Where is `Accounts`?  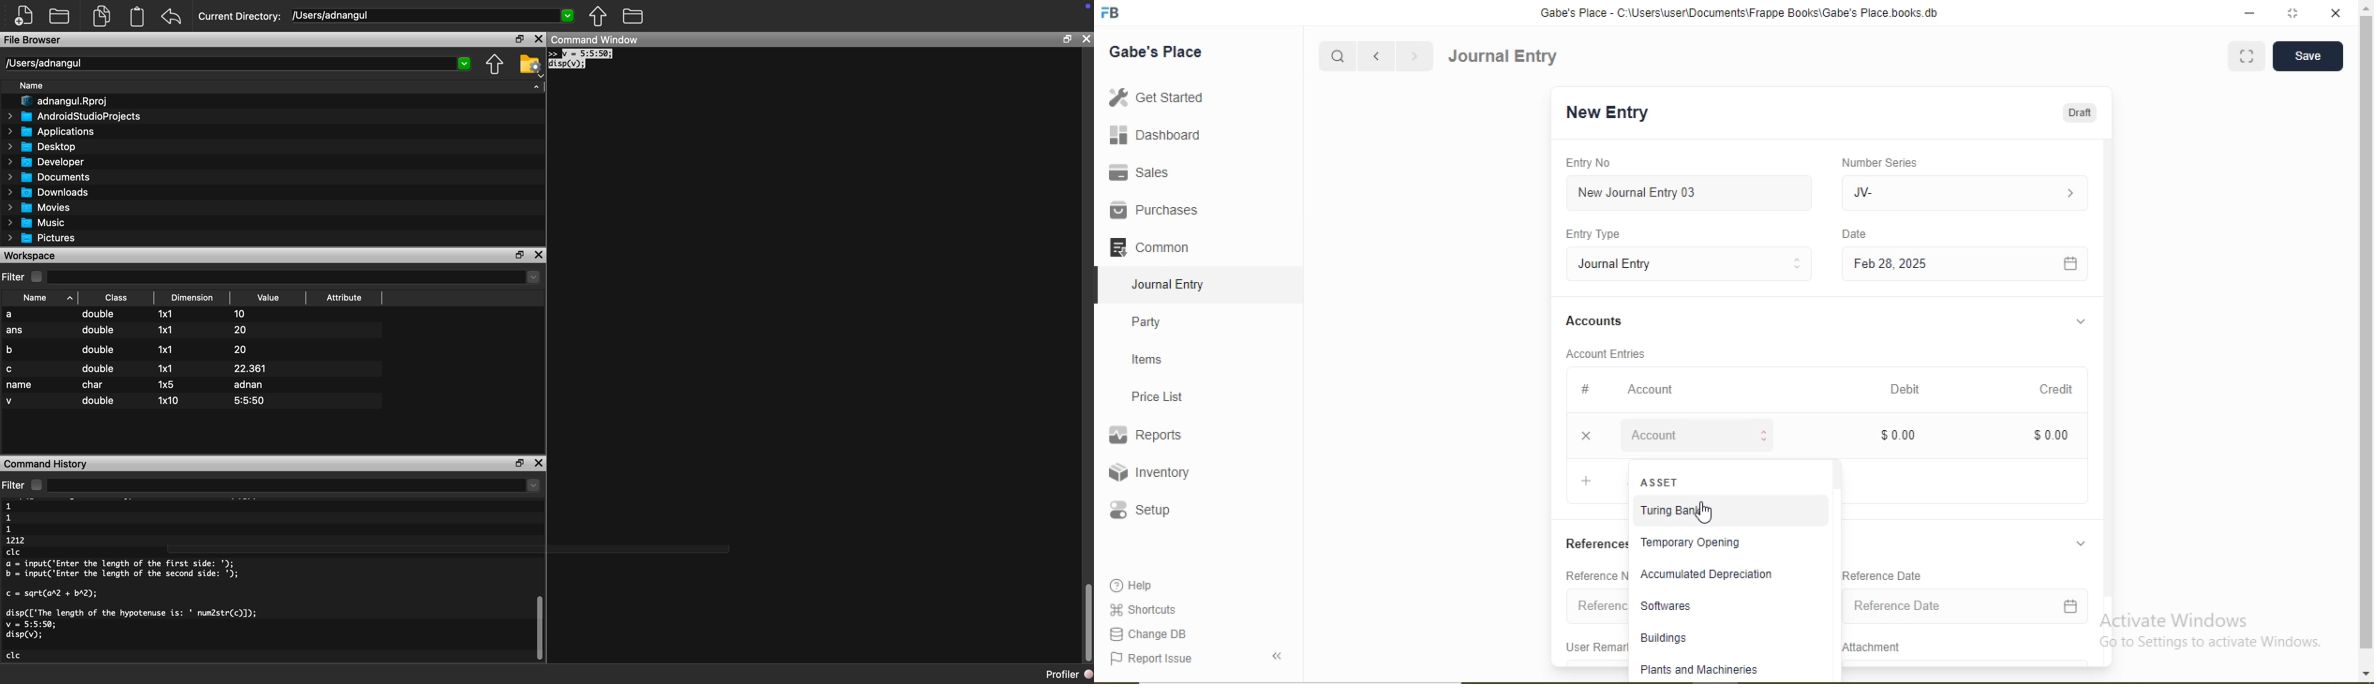 Accounts is located at coordinates (1595, 320).